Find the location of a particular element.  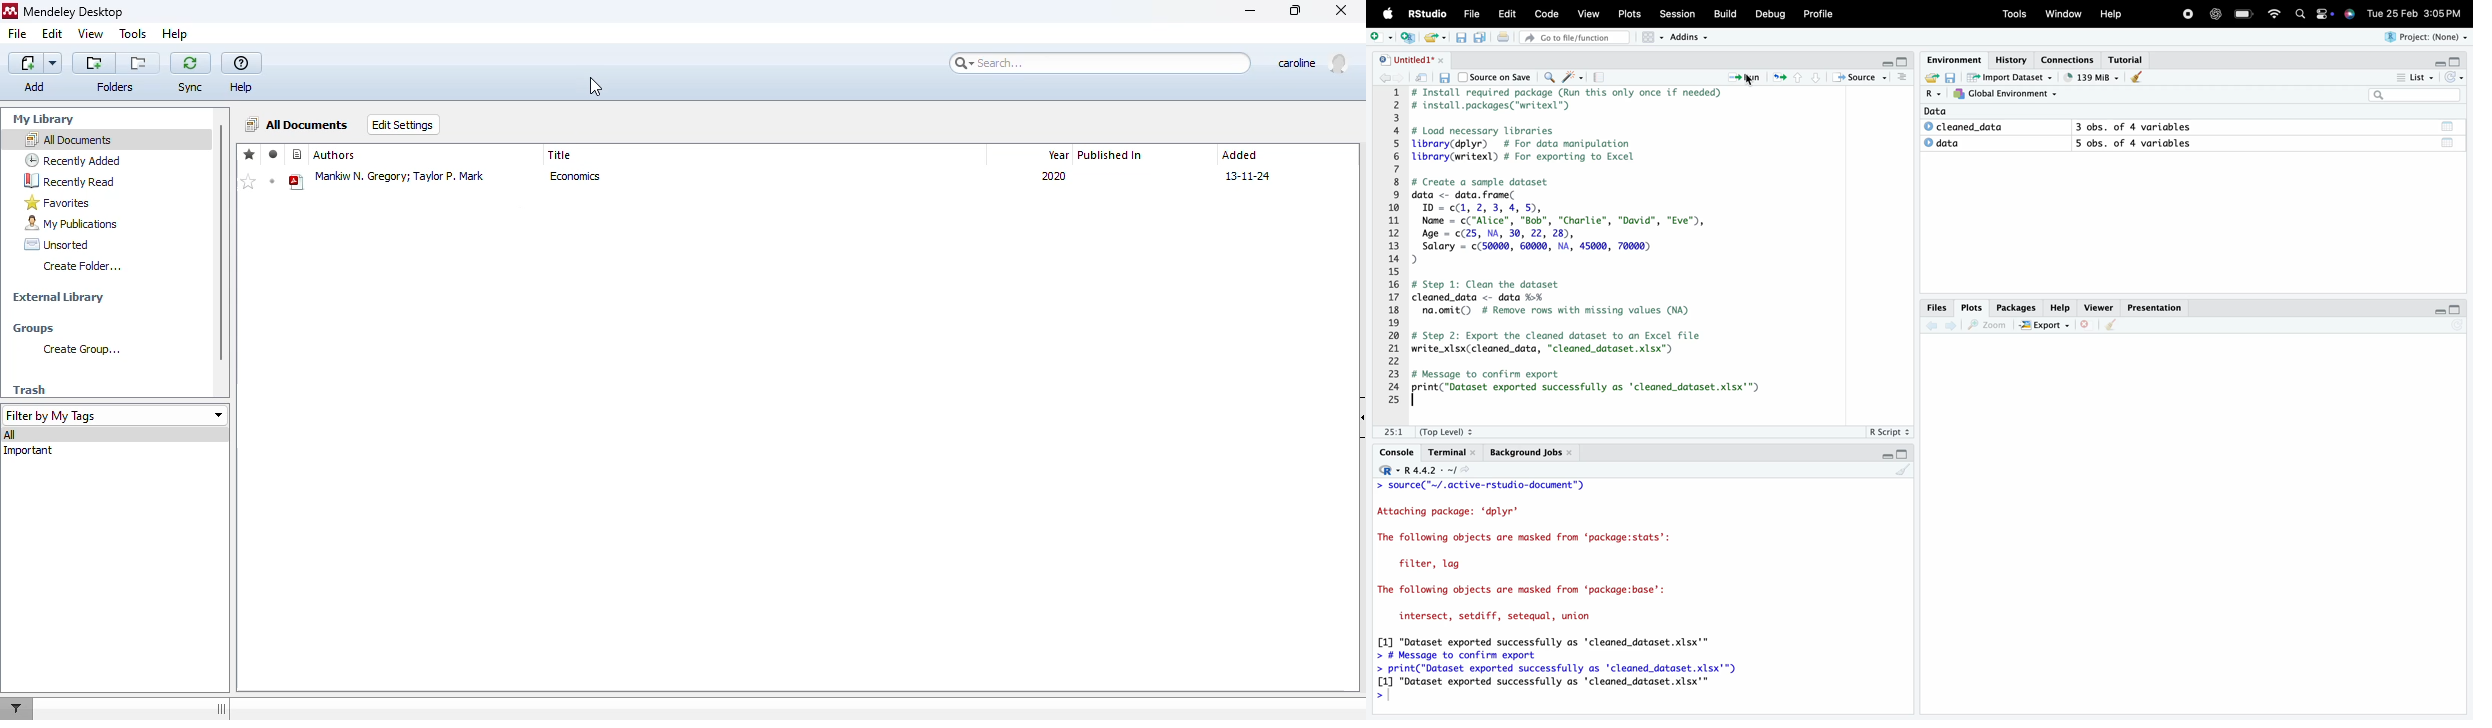

Go forward to the next source location (Ctrl + F10) is located at coordinates (1401, 77).